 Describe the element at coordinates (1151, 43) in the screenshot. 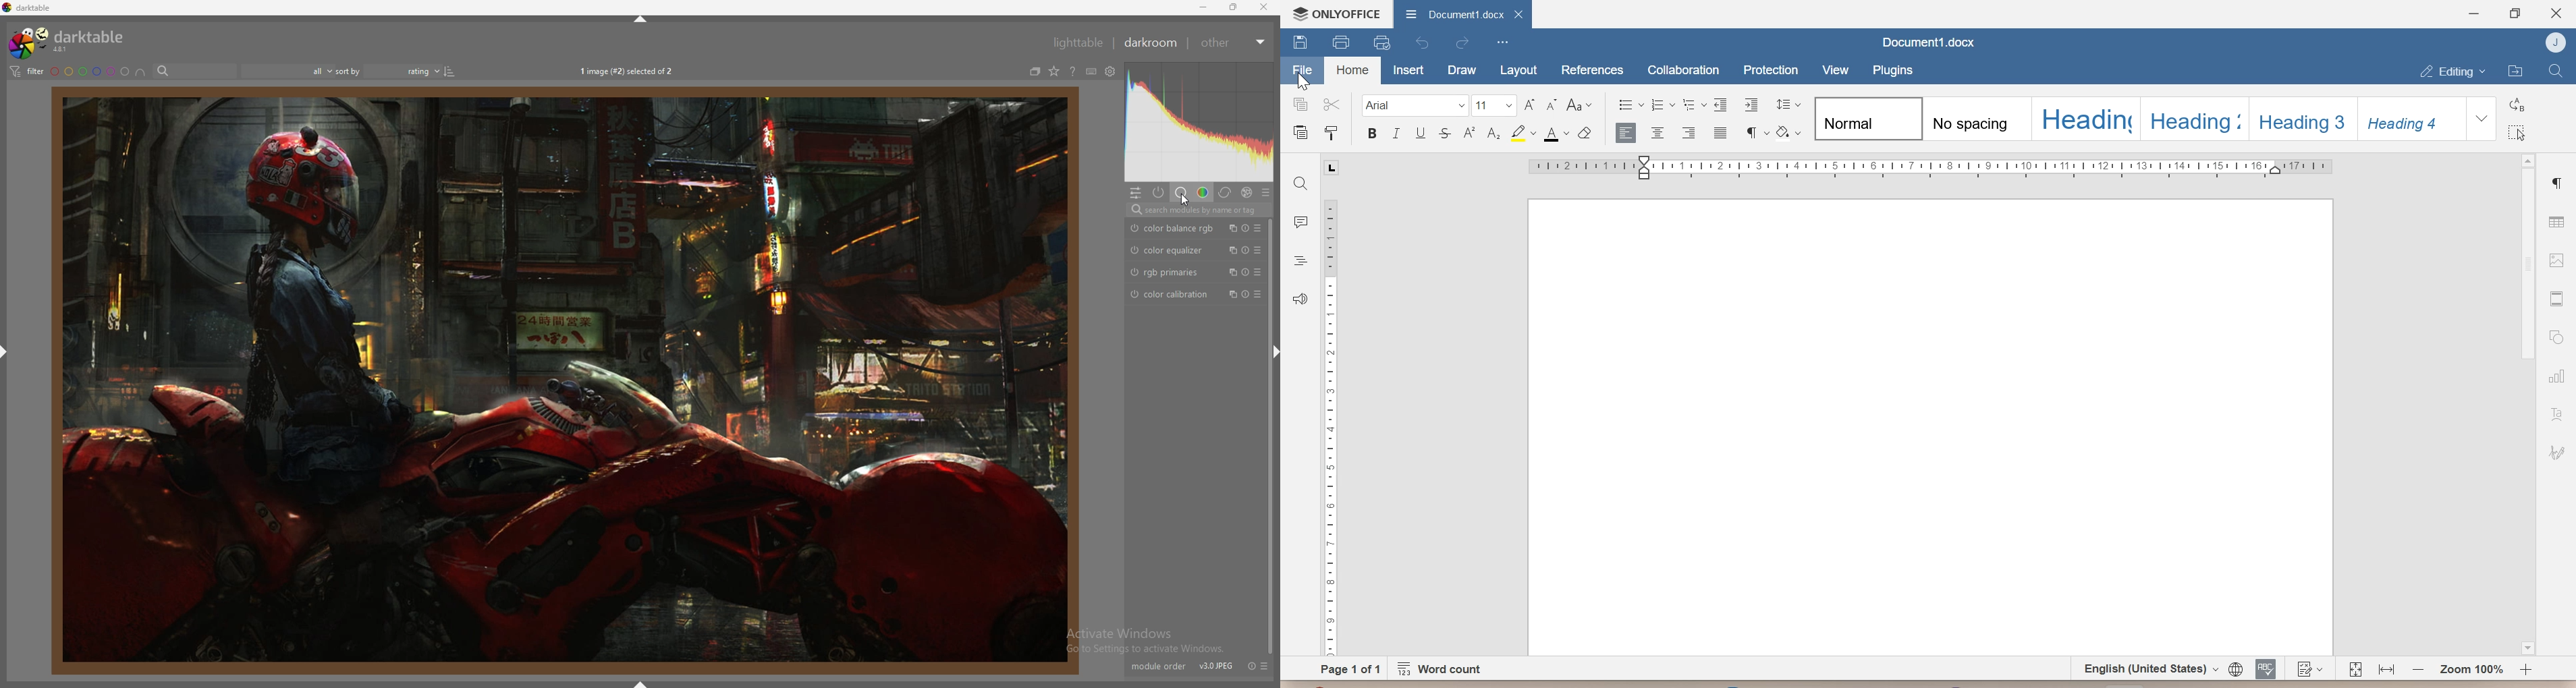

I see `darkroom` at that location.